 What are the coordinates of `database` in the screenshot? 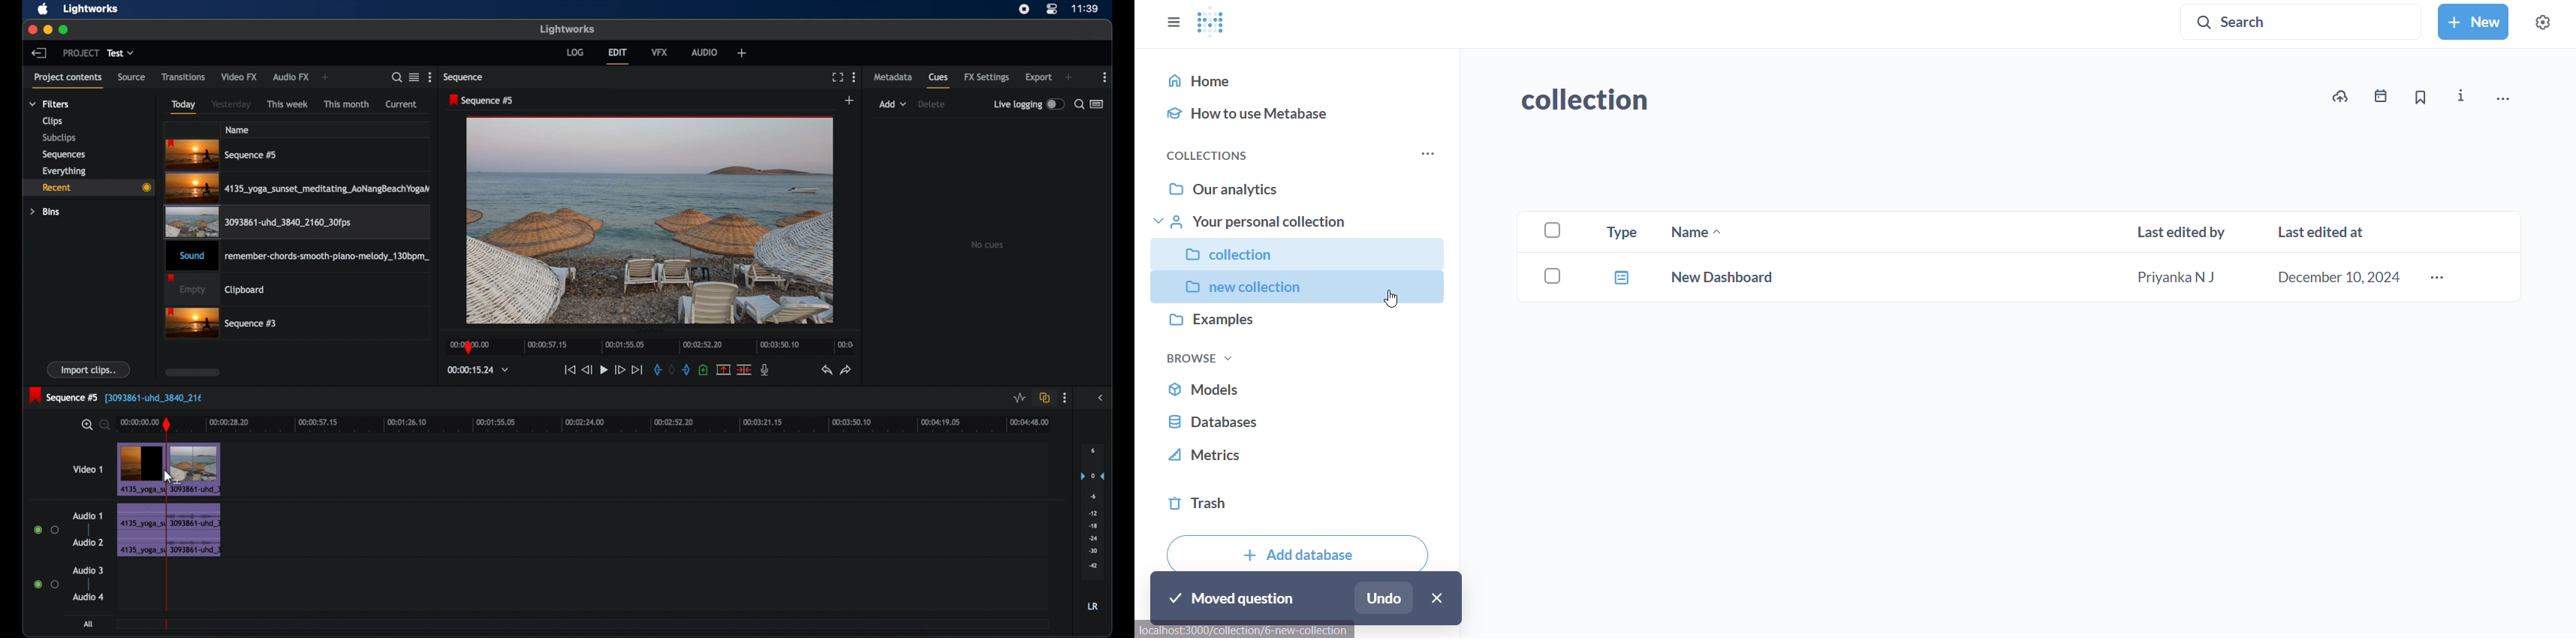 It's located at (1302, 422).